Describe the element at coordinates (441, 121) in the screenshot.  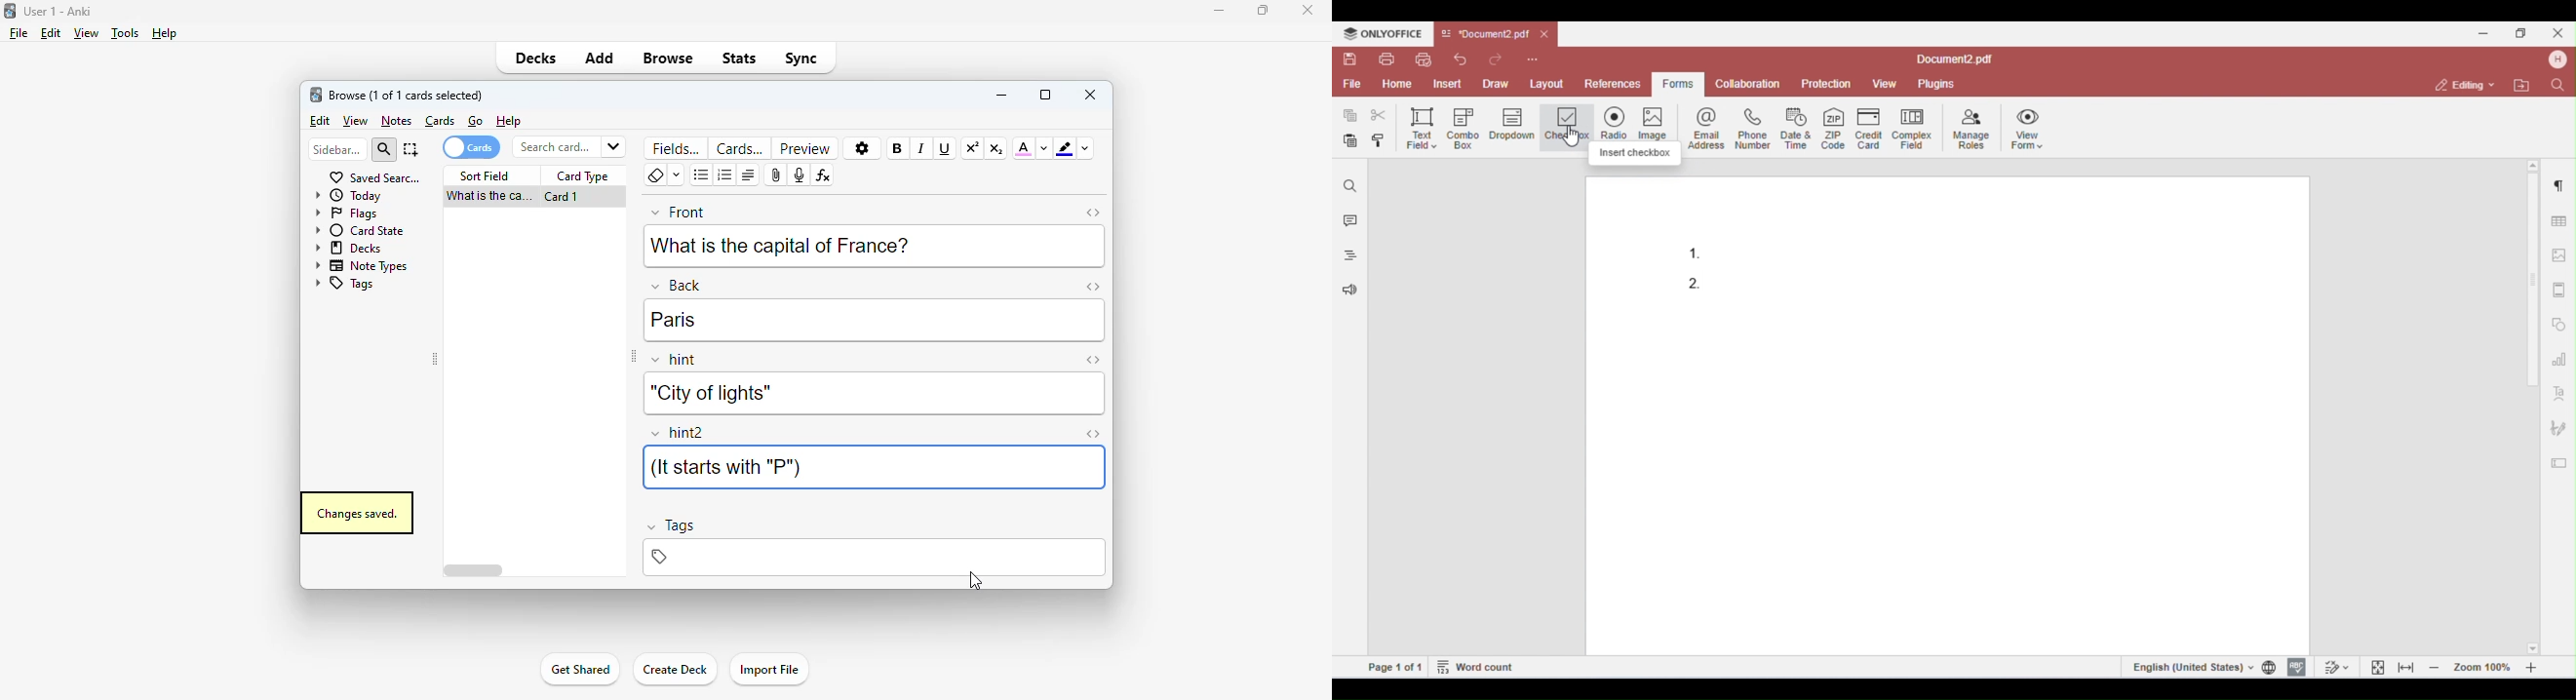
I see `cards` at that location.